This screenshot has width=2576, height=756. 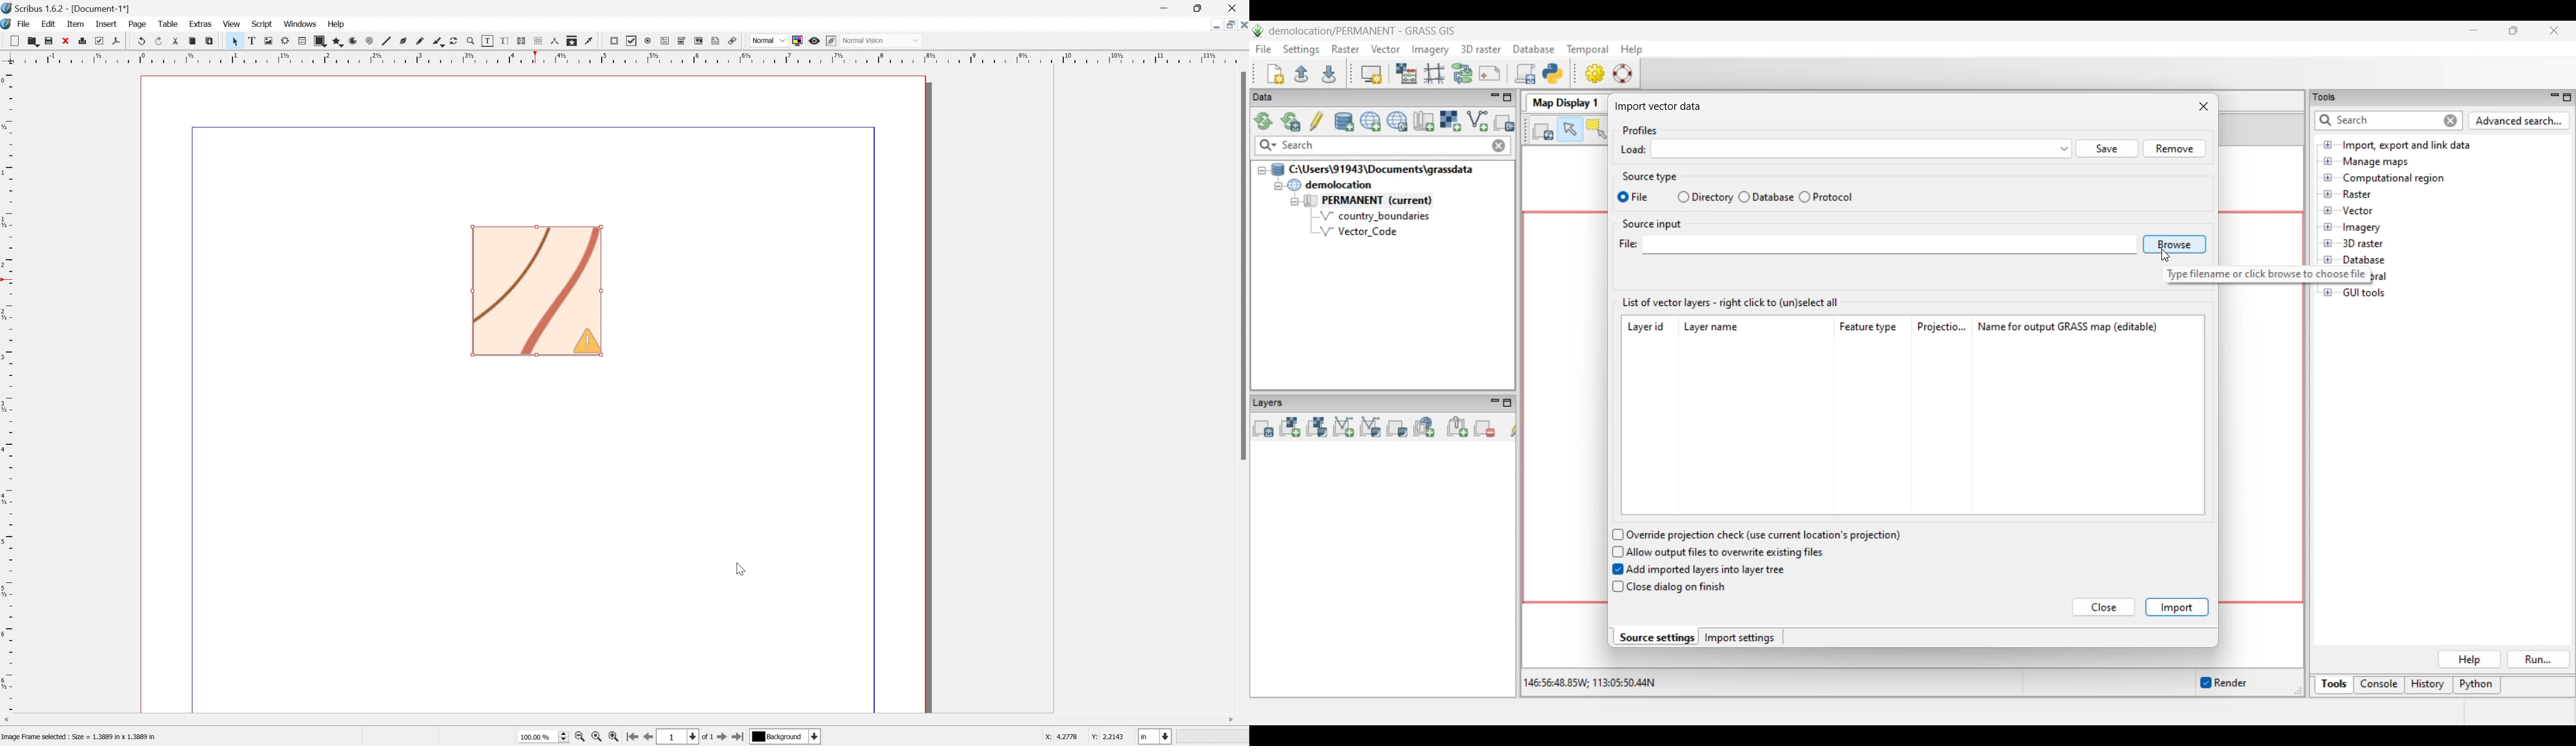 What do you see at coordinates (734, 39) in the screenshot?
I see `Link annotation` at bounding box center [734, 39].